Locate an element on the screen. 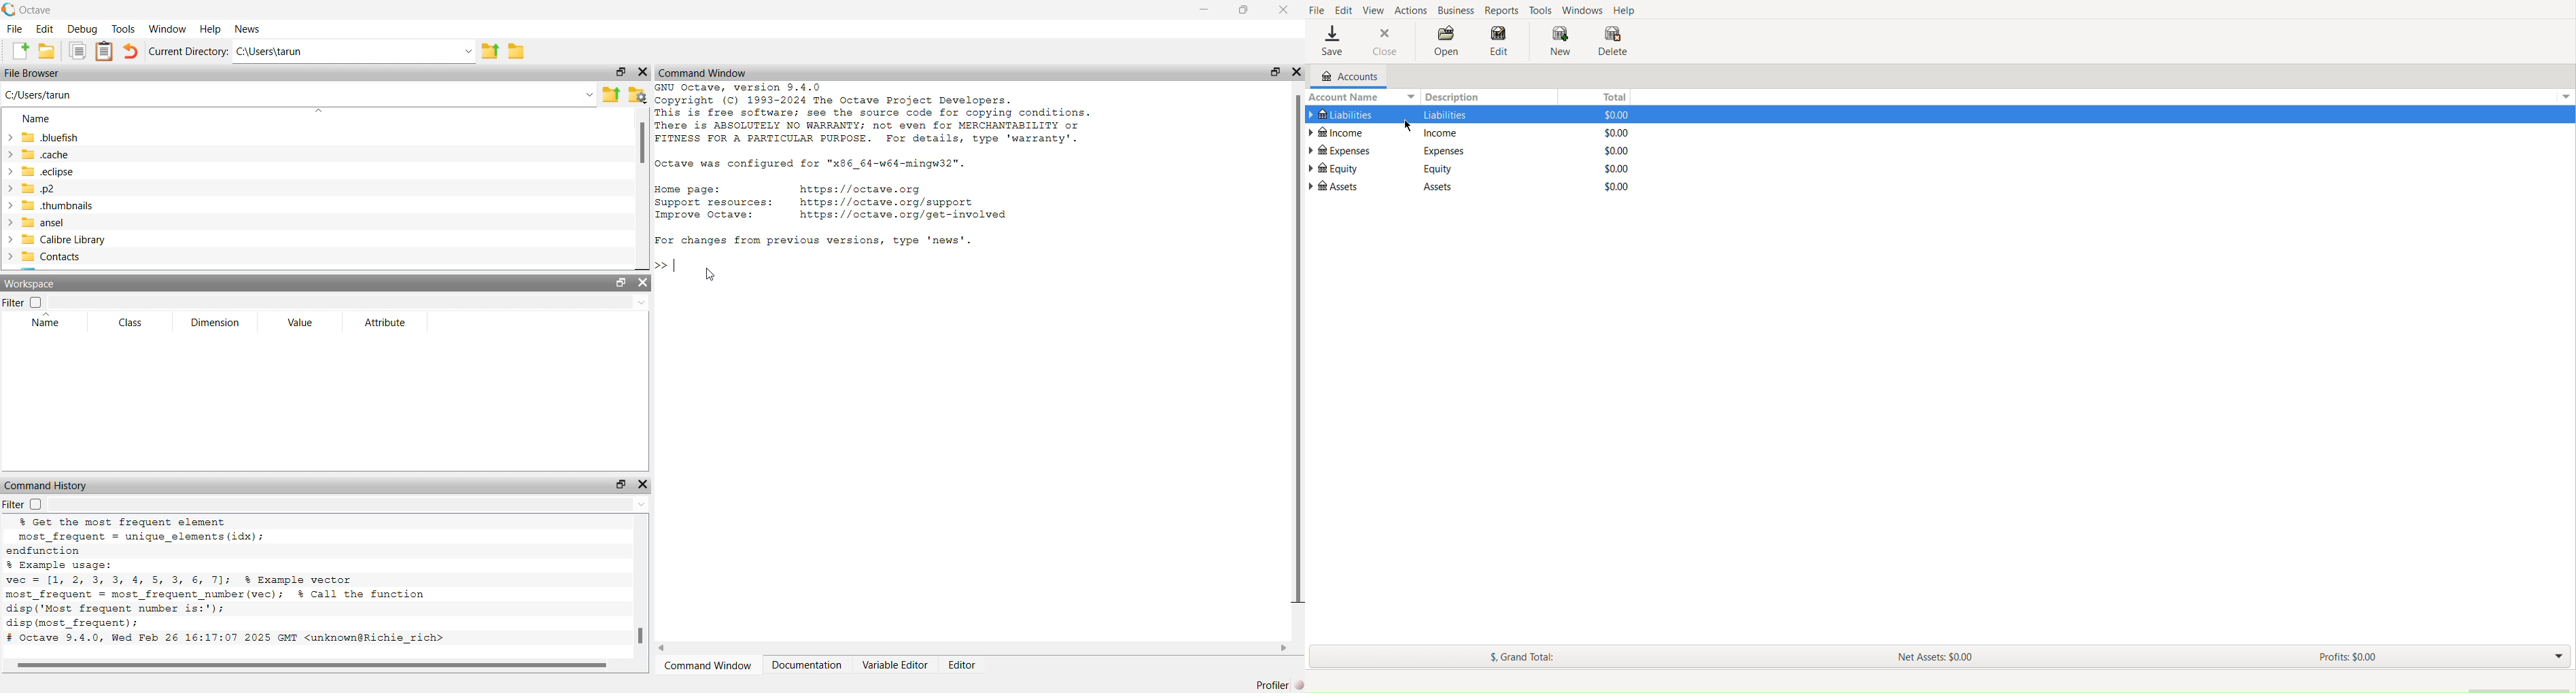 The image size is (2576, 700). close is located at coordinates (1297, 71).